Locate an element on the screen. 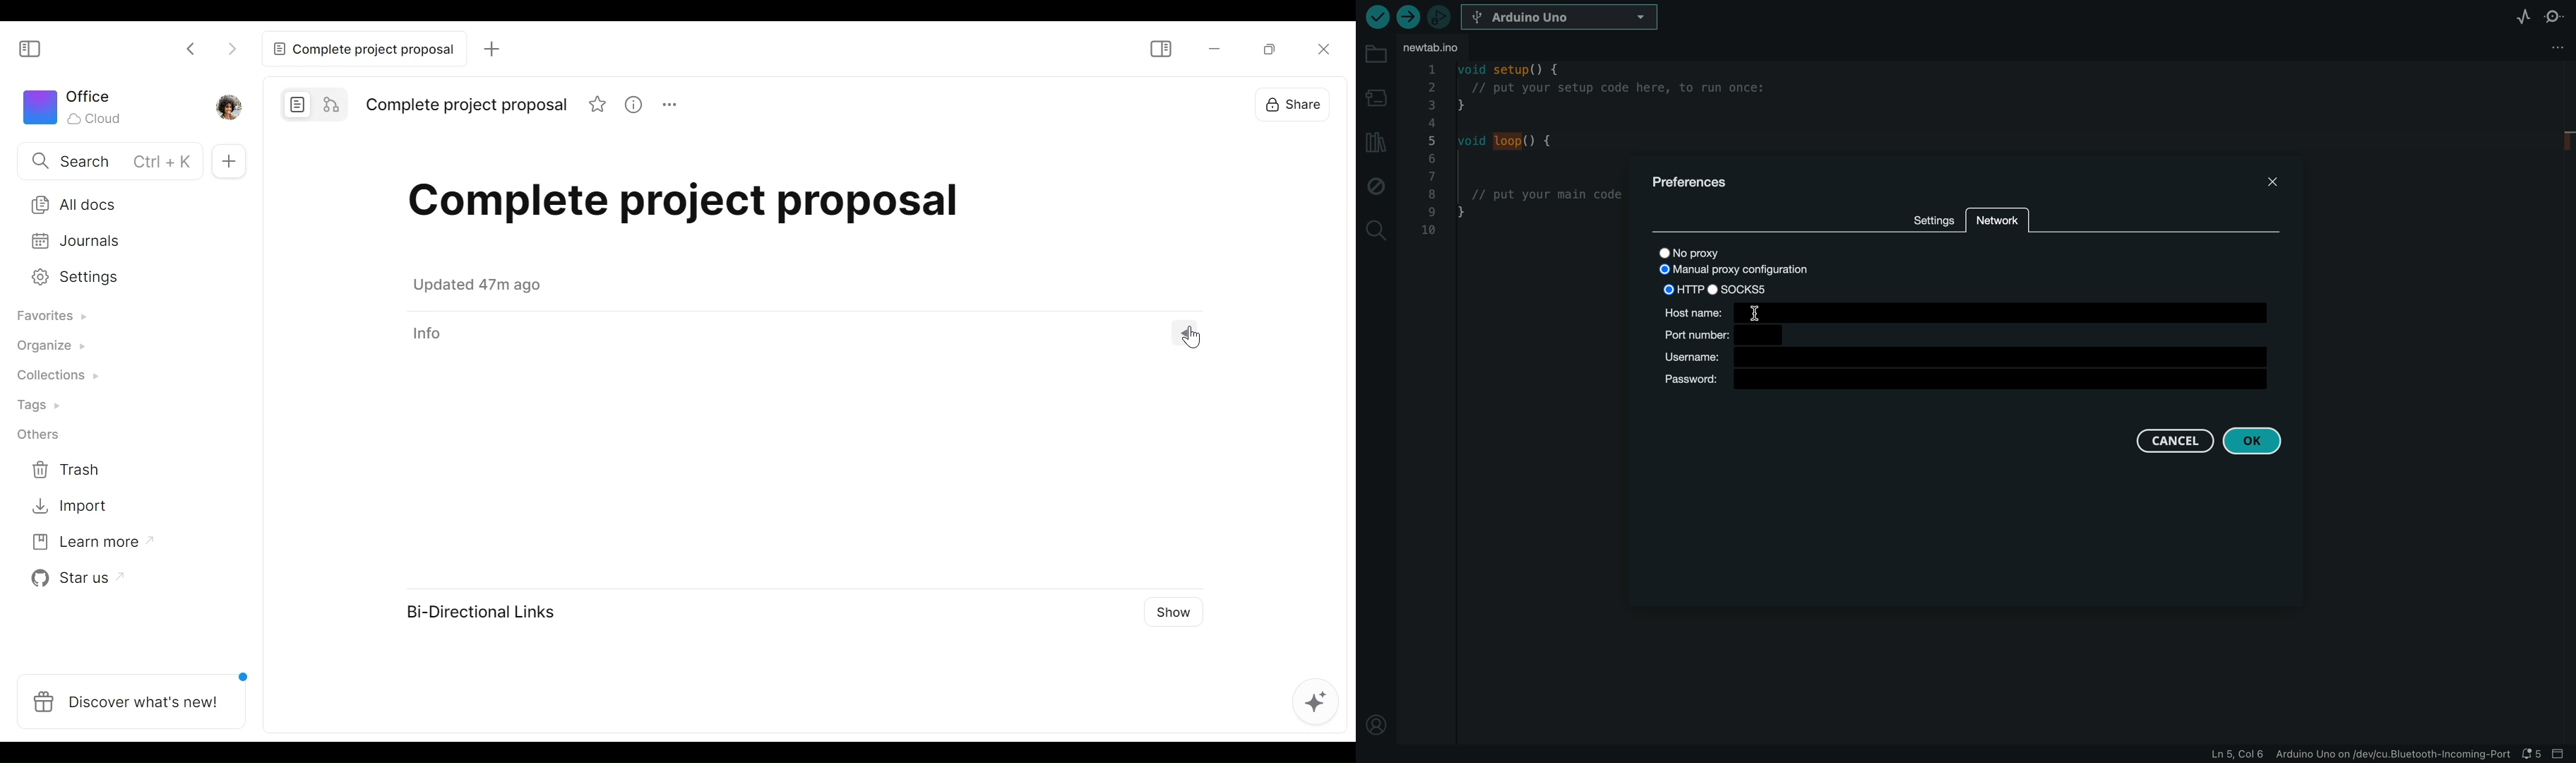 Image resolution: width=2576 pixels, height=784 pixels. AFFiNE AI is located at coordinates (1312, 699).